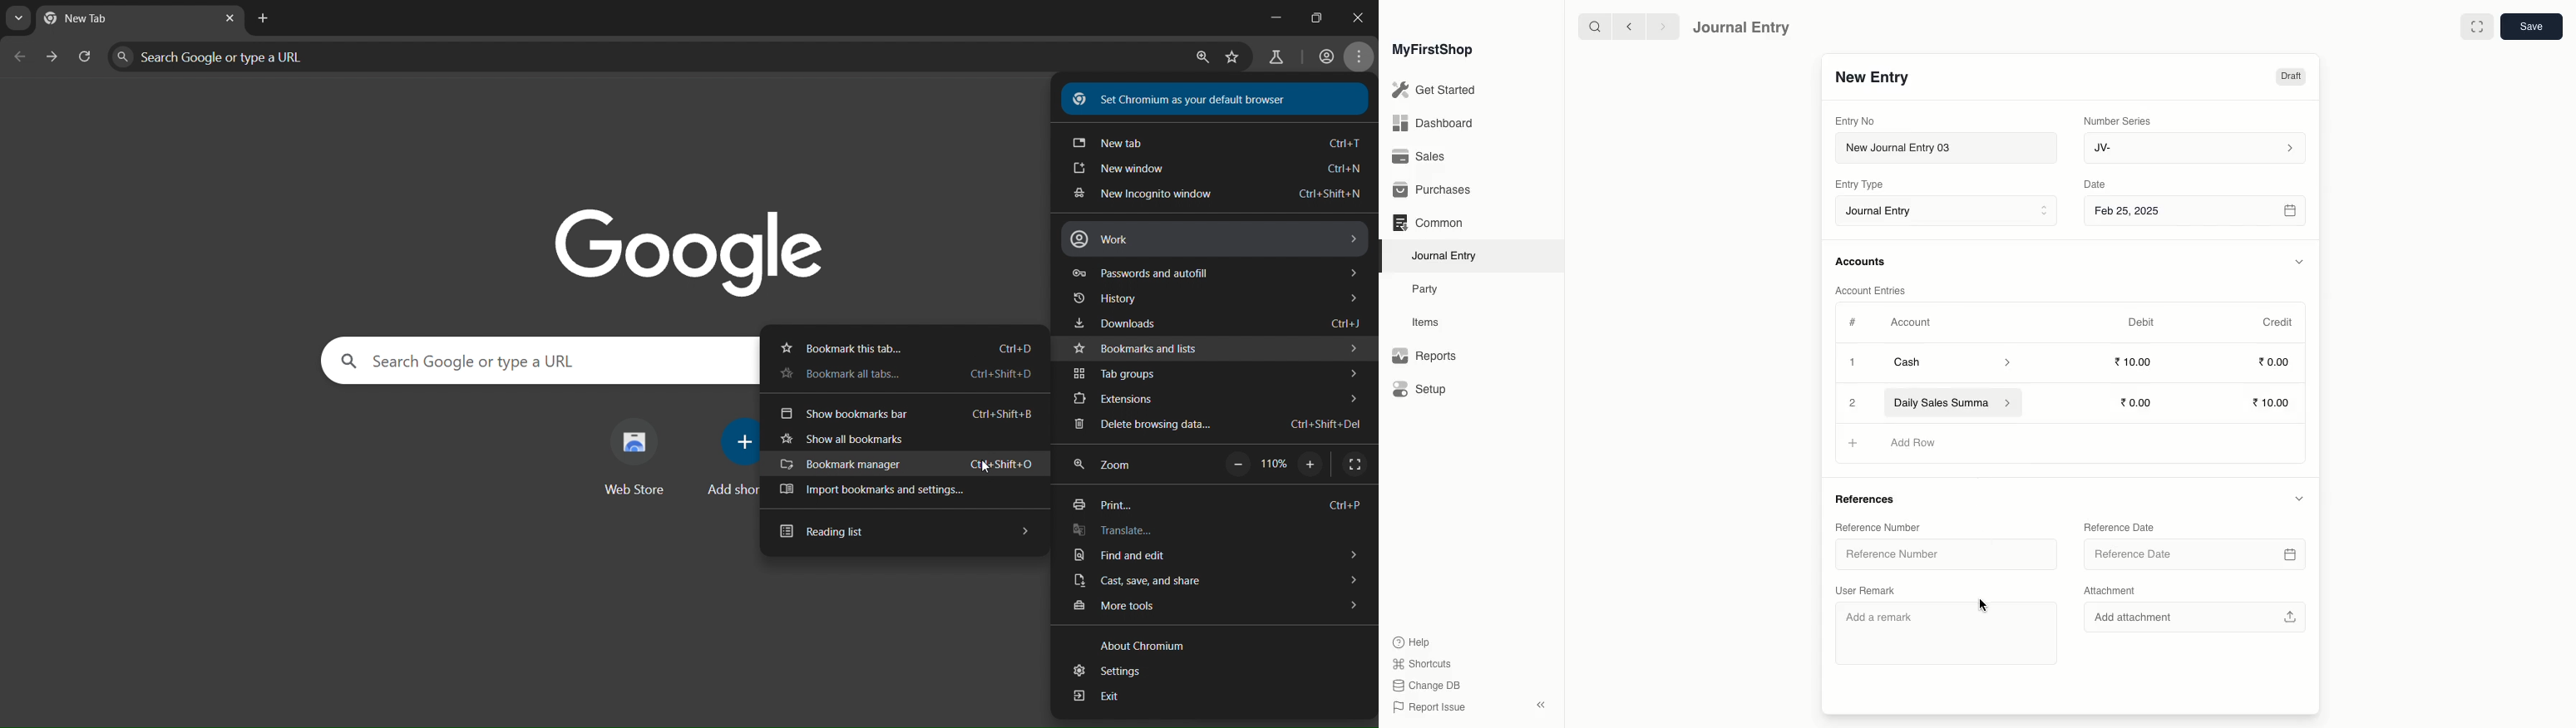  What do you see at coordinates (1213, 170) in the screenshot?
I see `new window` at bounding box center [1213, 170].